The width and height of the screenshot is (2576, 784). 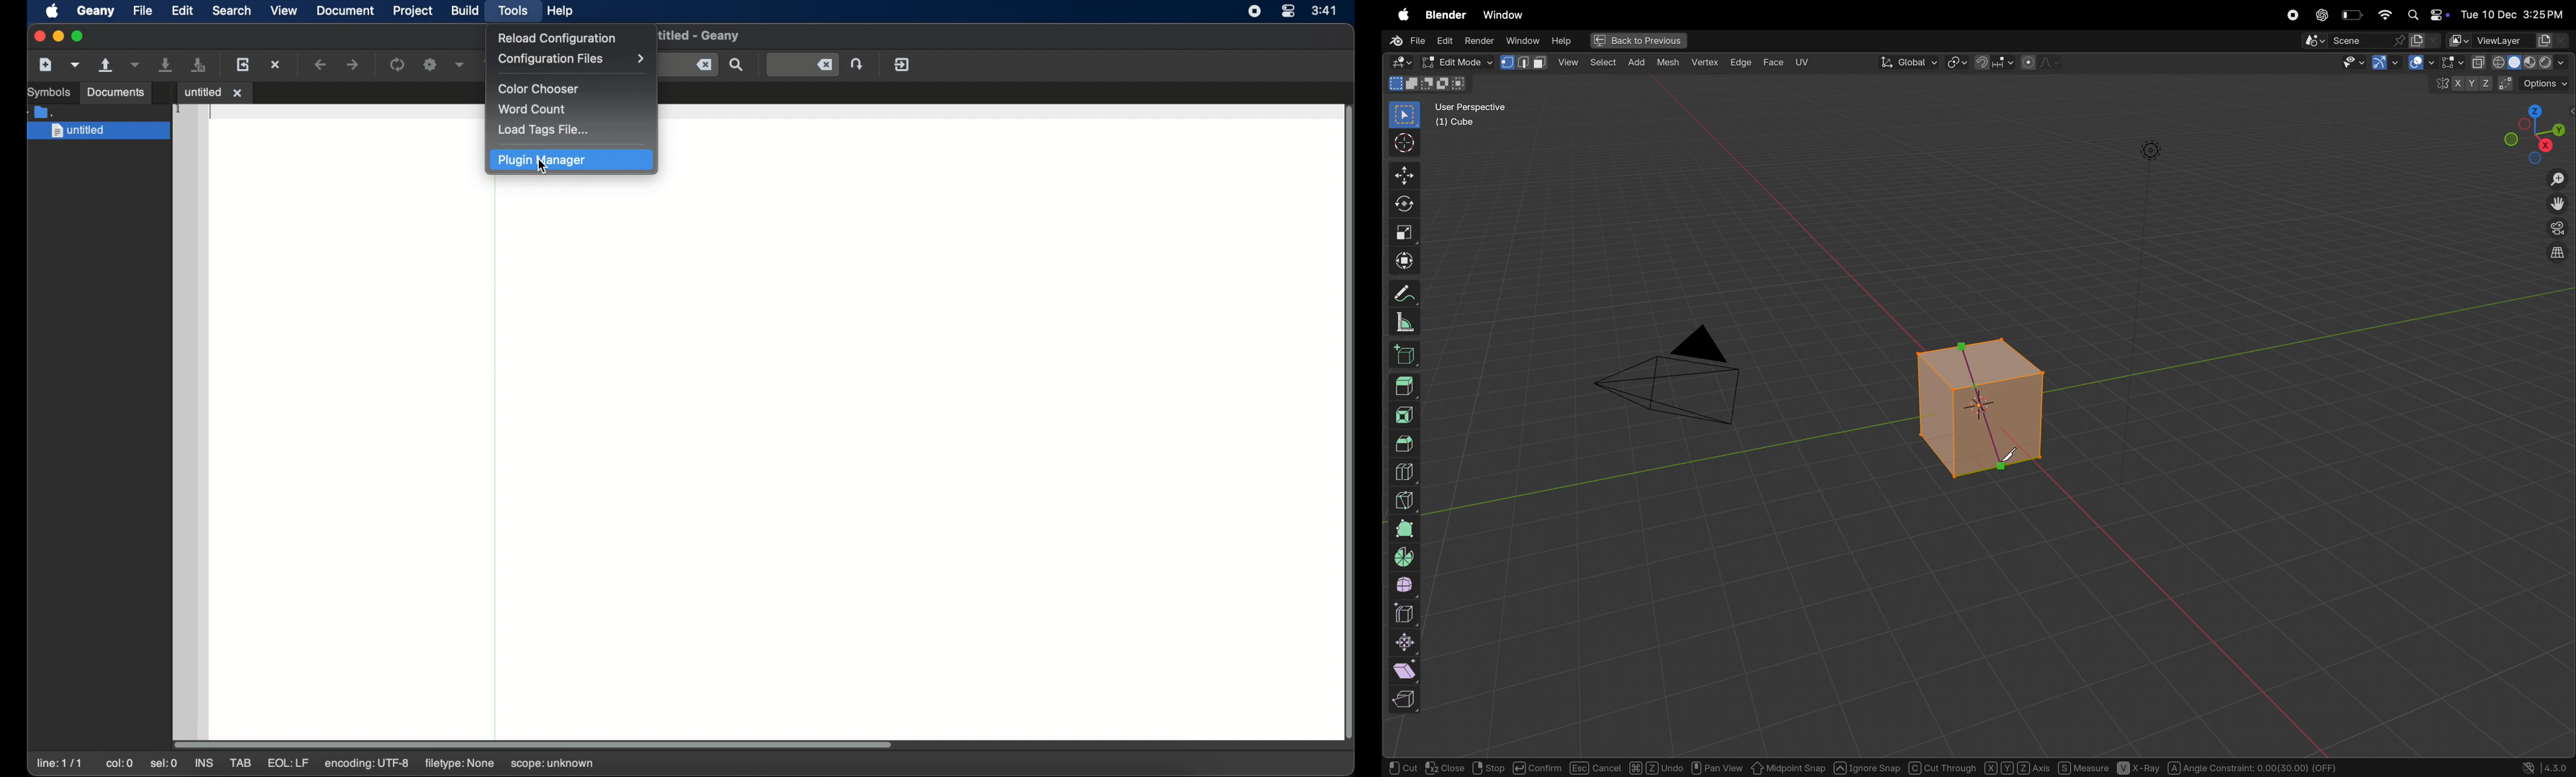 What do you see at coordinates (1741, 61) in the screenshot?
I see `x Edge` at bounding box center [1741, 61].